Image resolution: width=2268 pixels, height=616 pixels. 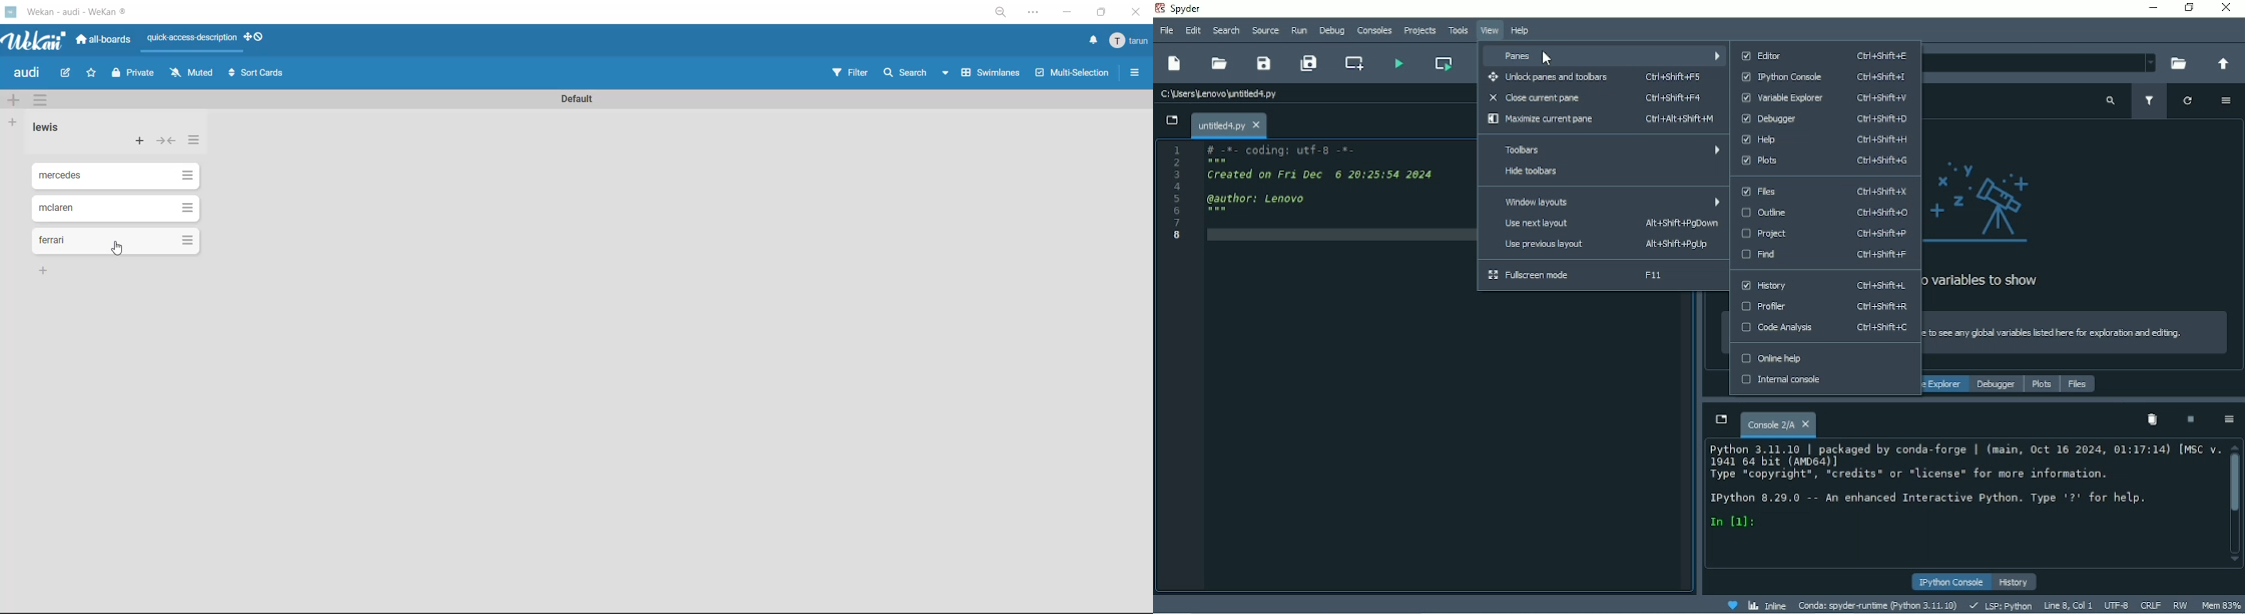 I want to click on app logo, so click(x=40, y=41).